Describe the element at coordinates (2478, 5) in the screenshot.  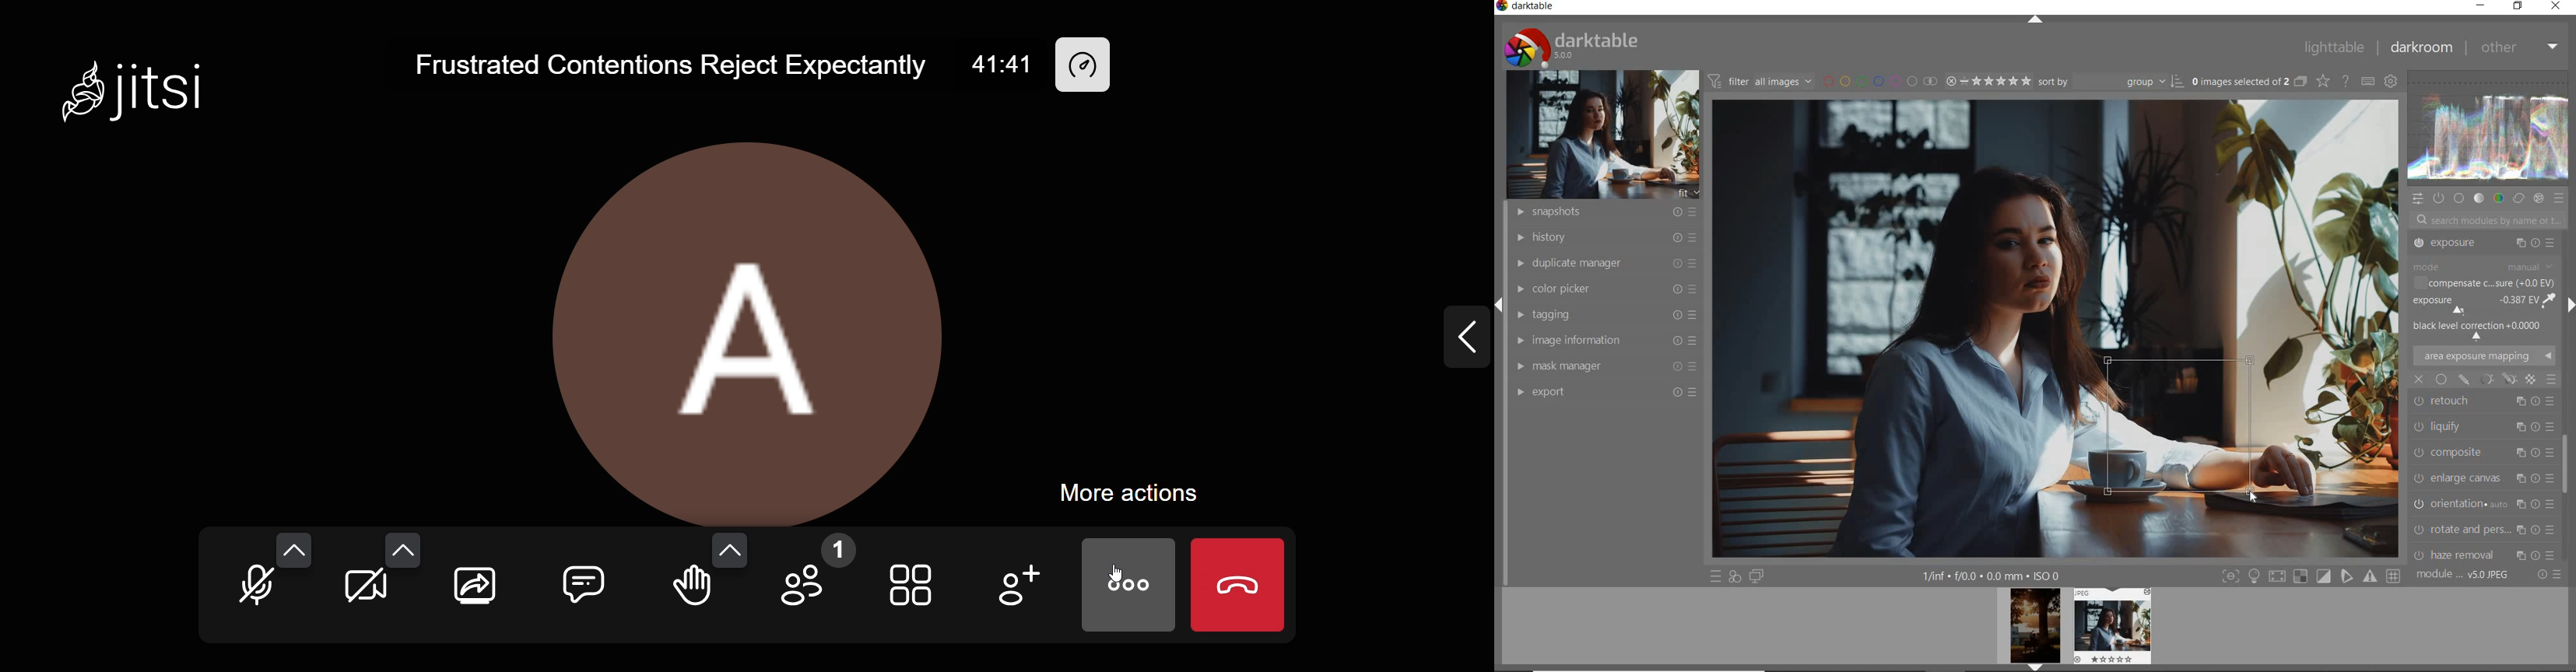
I see `MINIMIZE` at that location.